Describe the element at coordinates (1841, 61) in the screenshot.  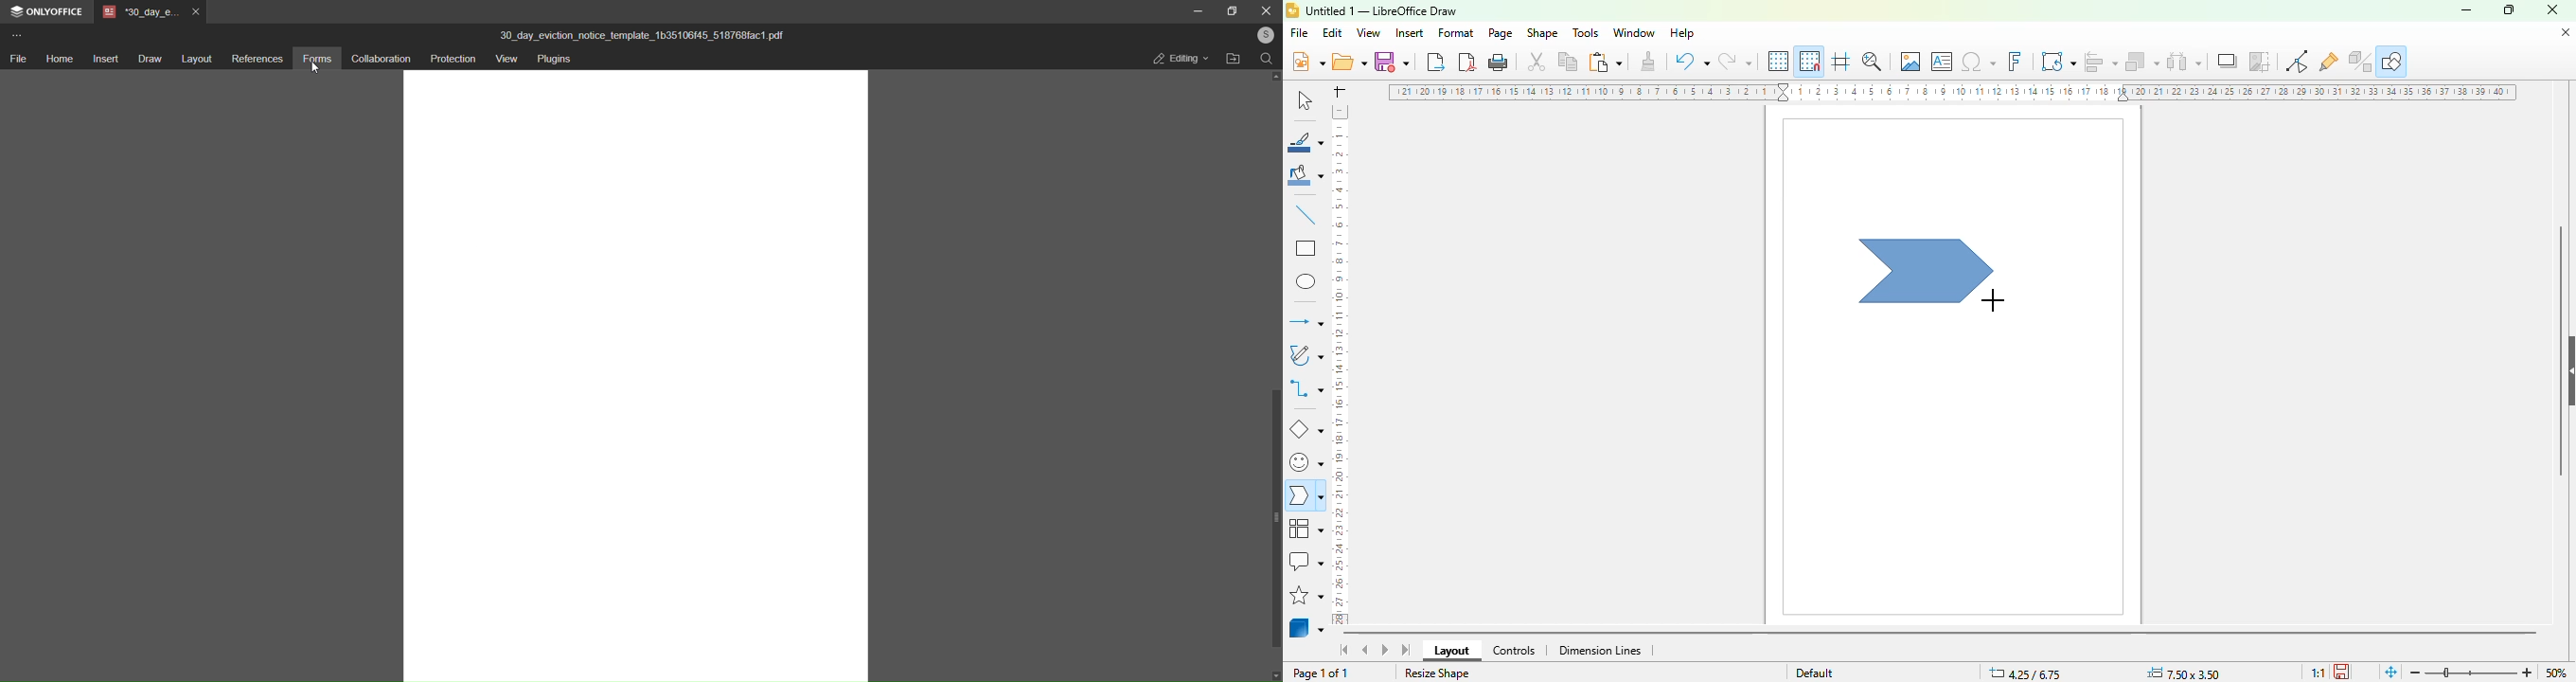
I see `helplines while moving` at that location.